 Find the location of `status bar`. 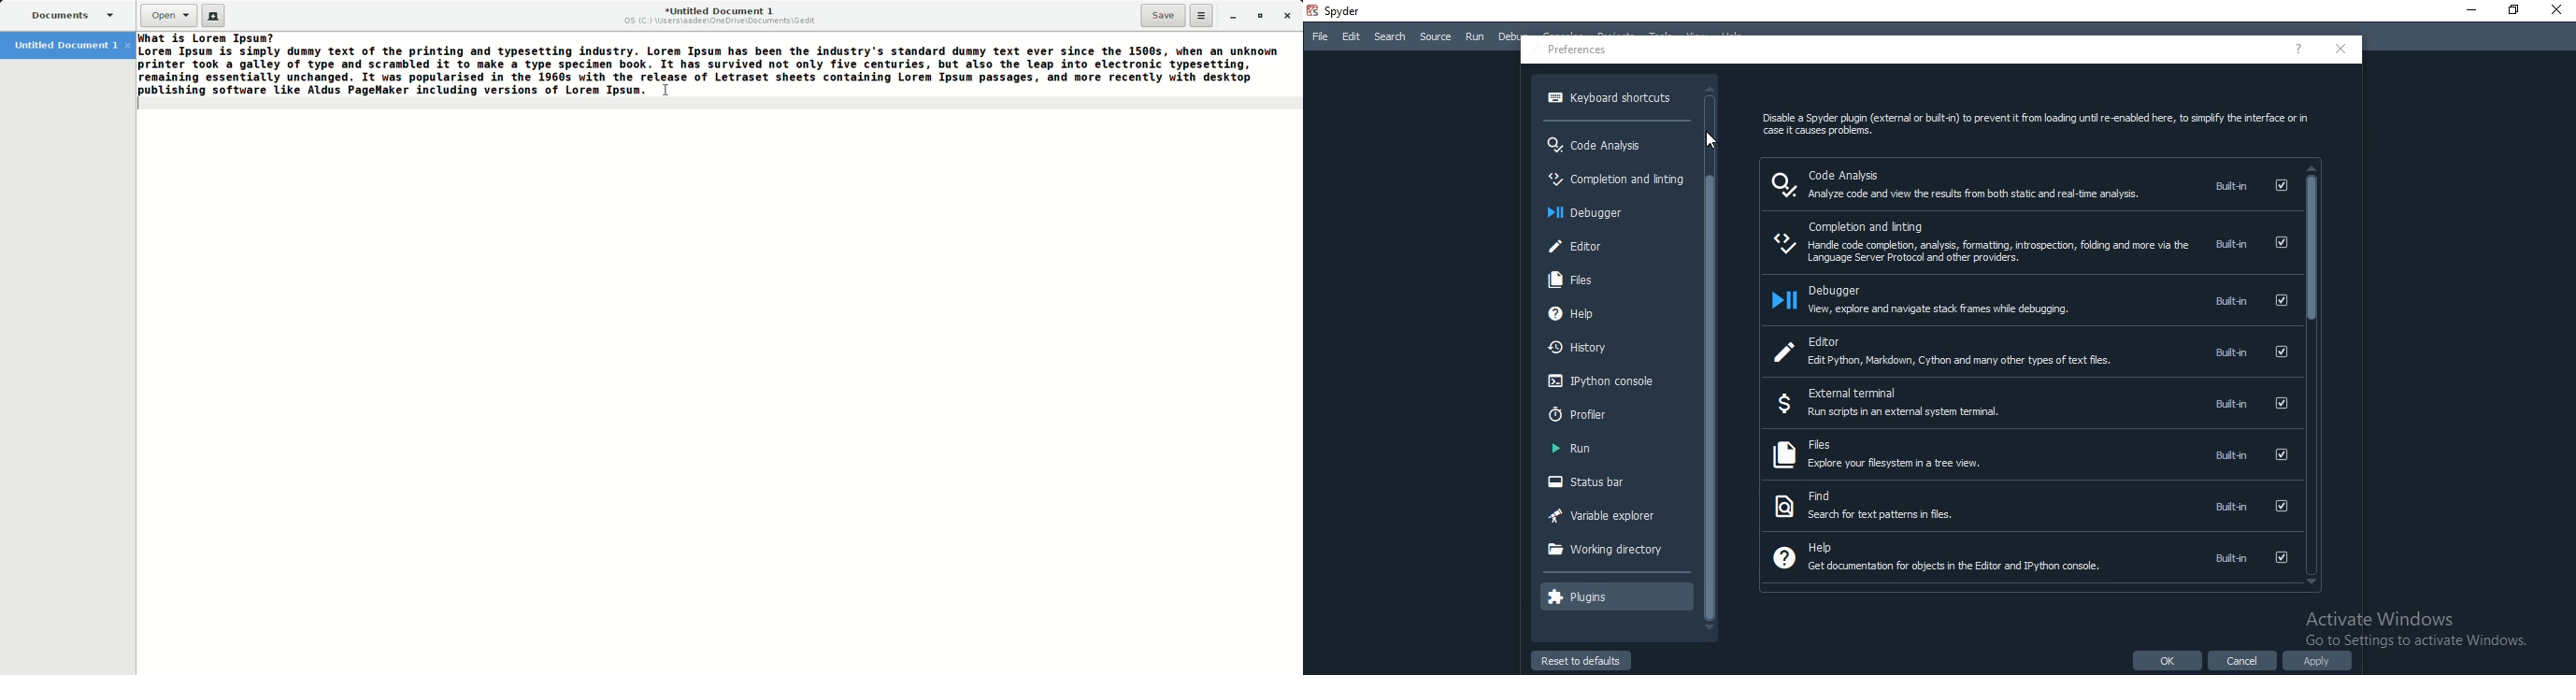

status bar is located at coordinates (1615, 482).